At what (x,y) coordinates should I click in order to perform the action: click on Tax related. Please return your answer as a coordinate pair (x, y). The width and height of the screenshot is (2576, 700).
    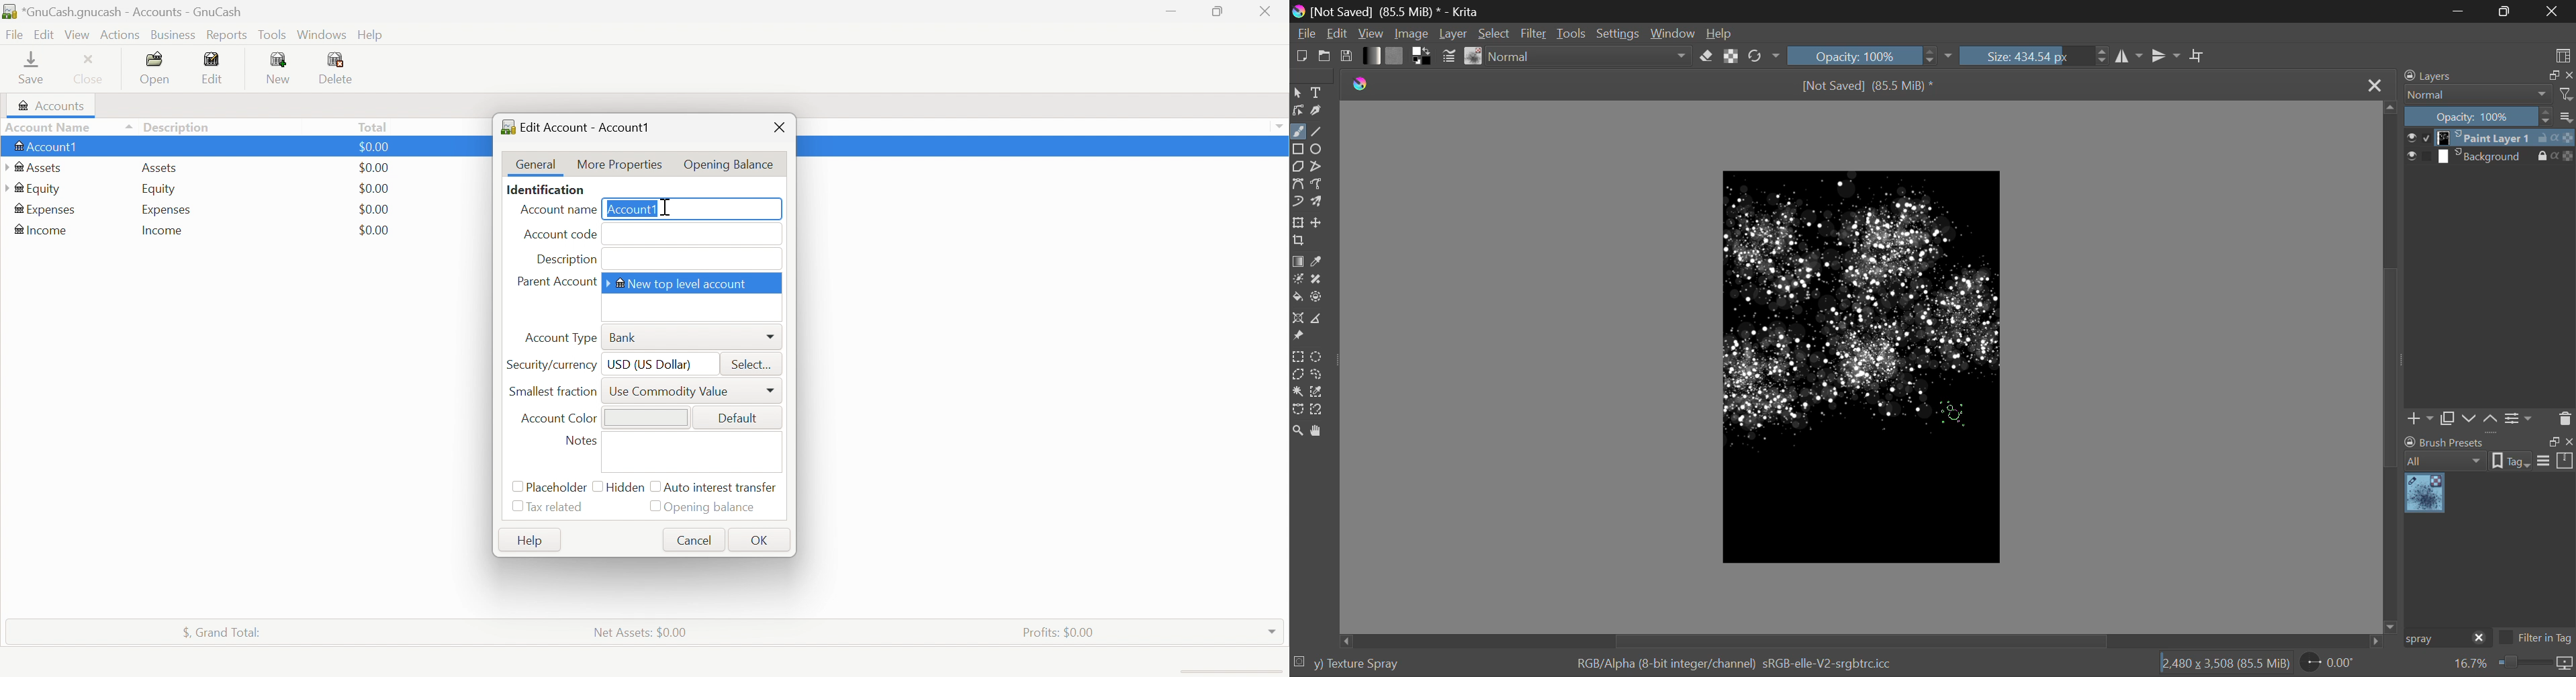
    Looking at the image, I should click on (547, 507).